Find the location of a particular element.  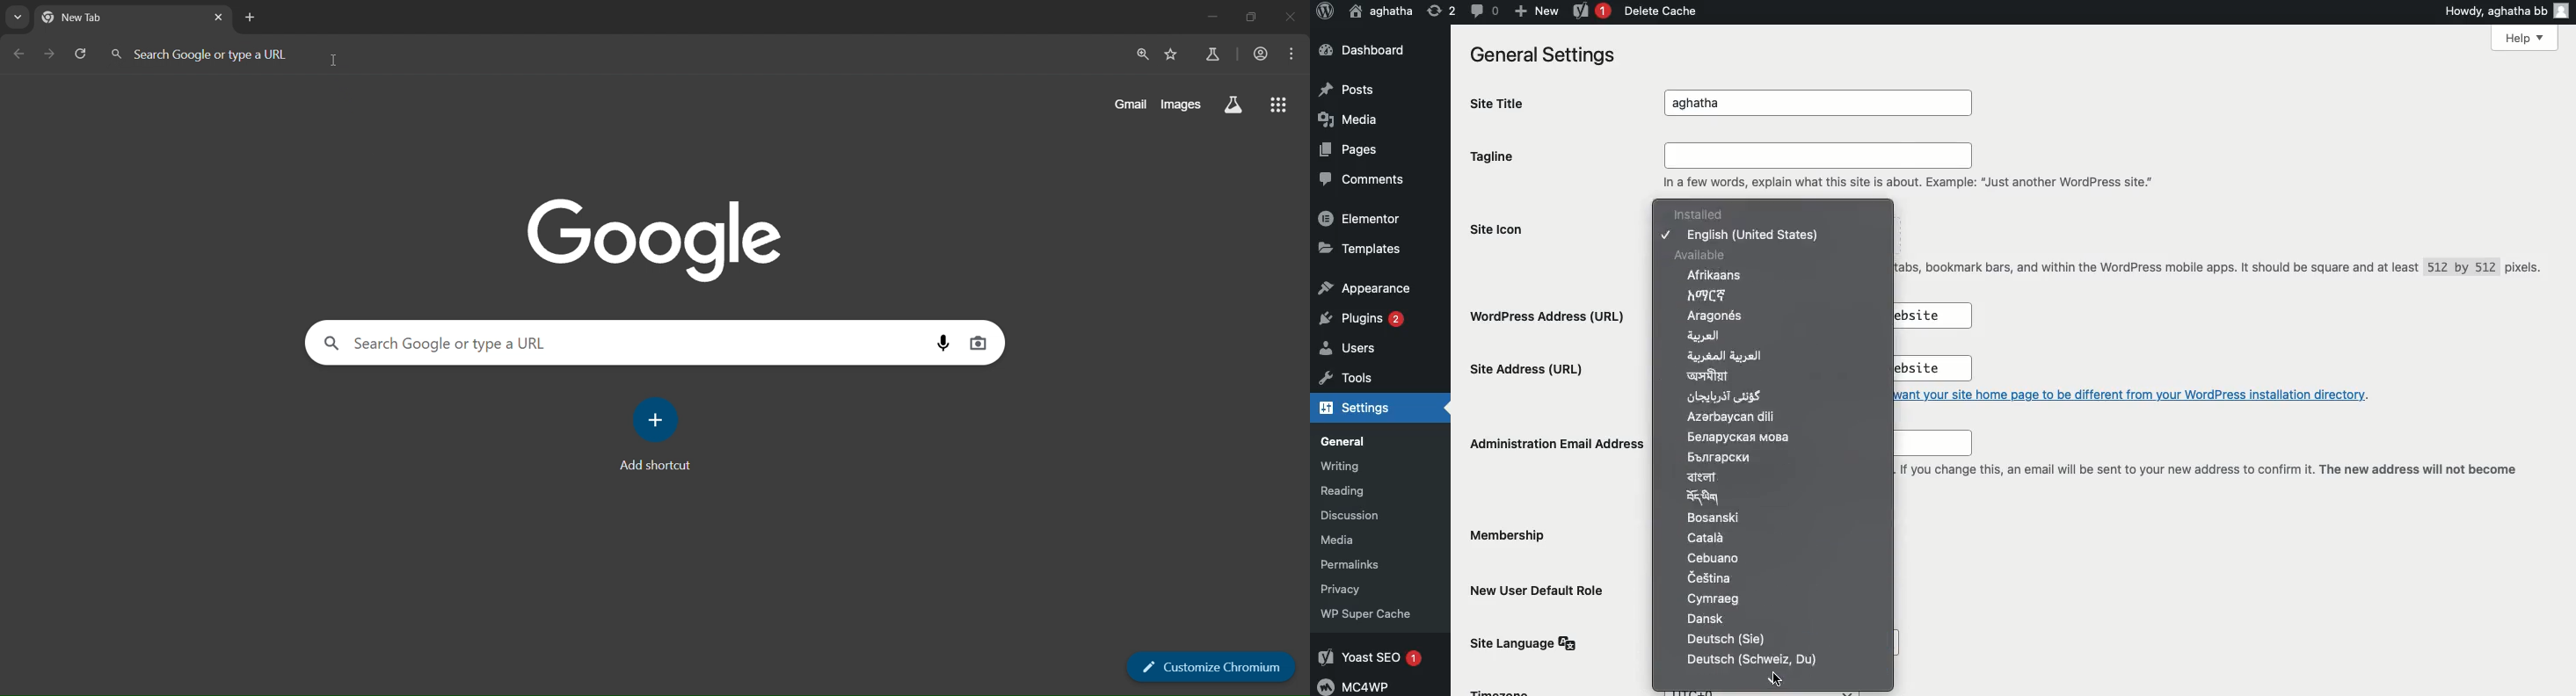

gmail is located at coordinates (1133, 110).